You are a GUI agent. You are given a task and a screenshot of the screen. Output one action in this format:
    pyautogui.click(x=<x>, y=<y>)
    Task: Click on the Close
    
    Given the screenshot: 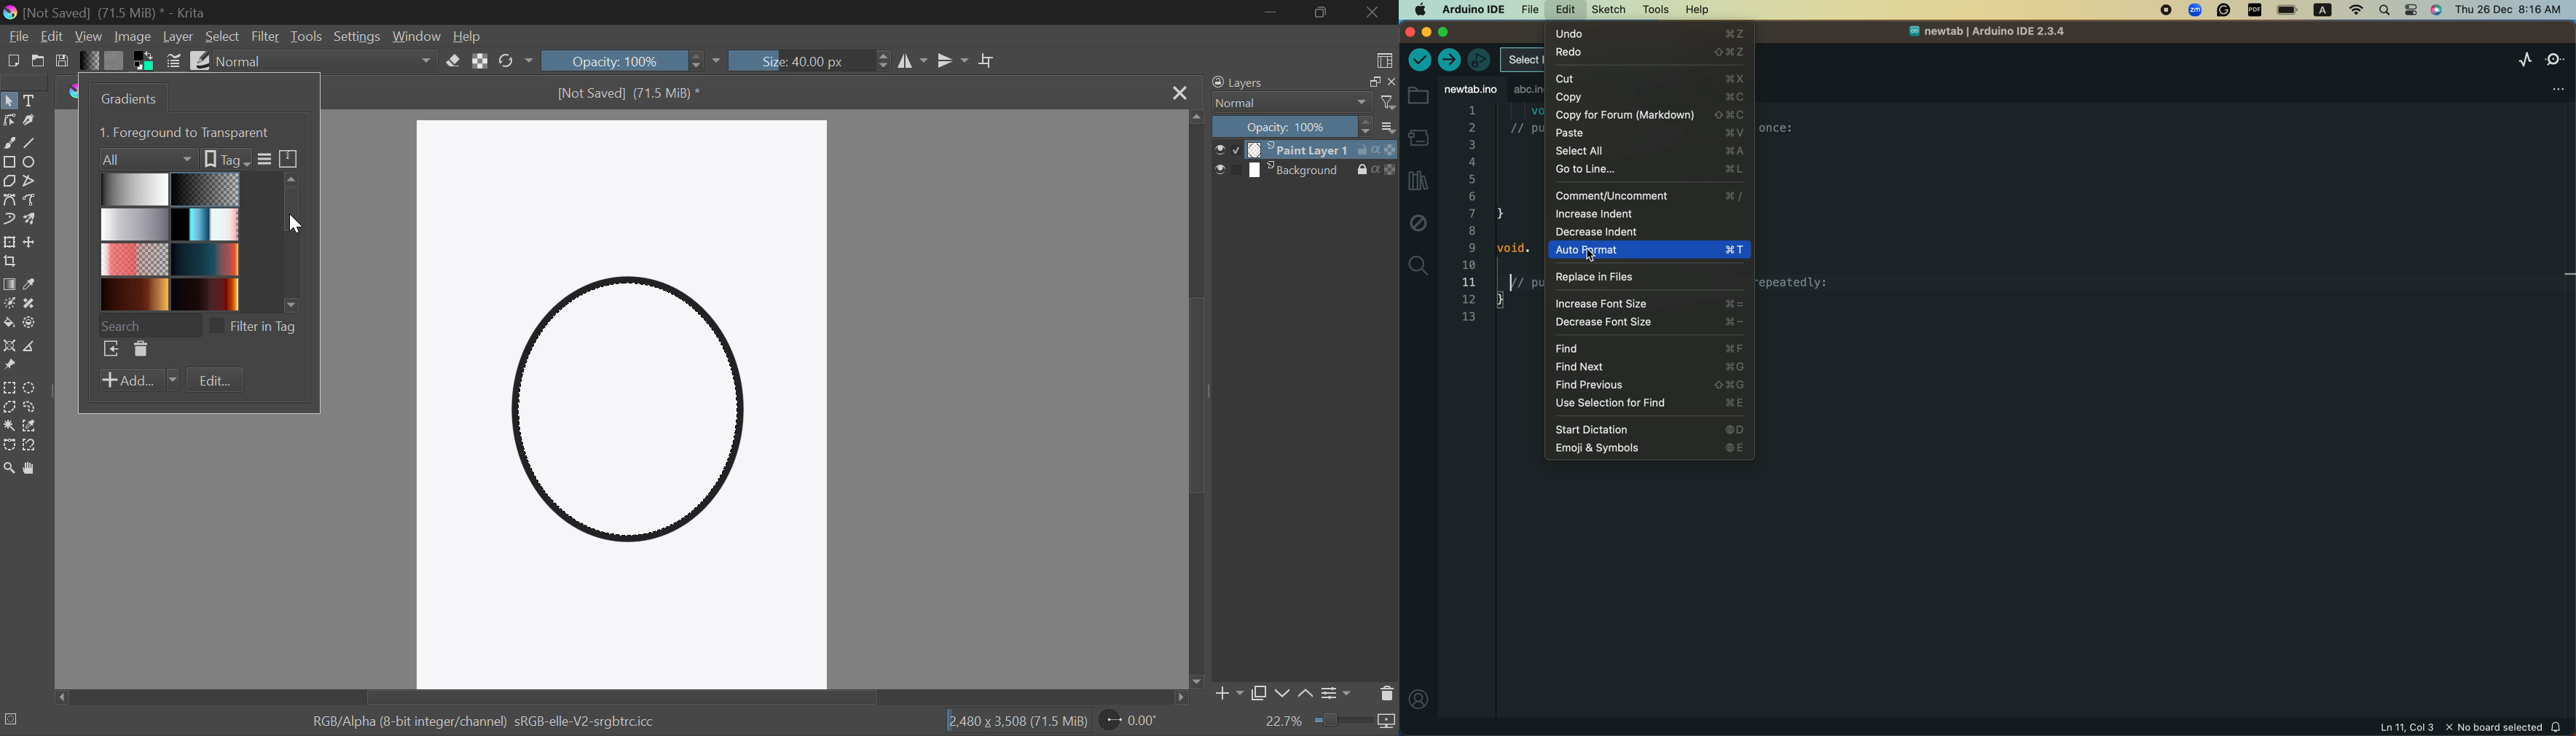 What is the action you would take?
    pyautogui.click(x=1180, y=94)
    